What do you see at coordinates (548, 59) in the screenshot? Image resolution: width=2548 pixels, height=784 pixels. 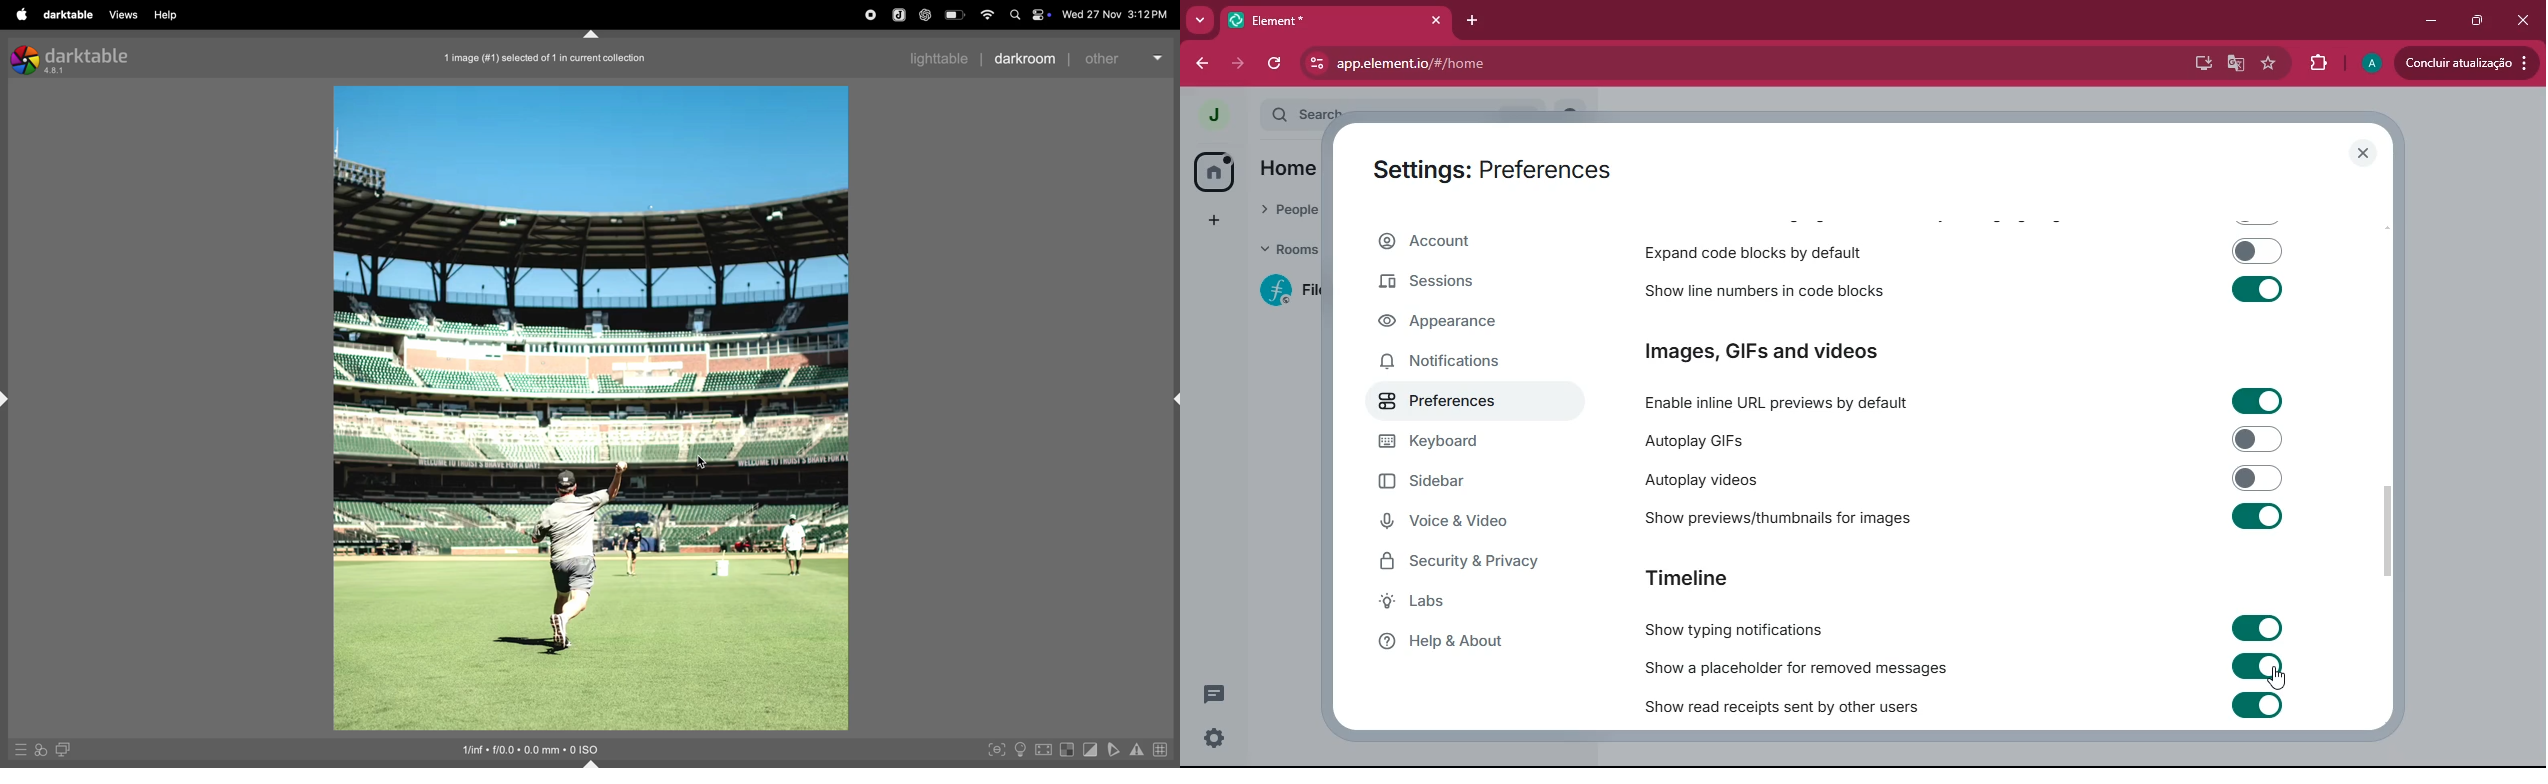 I see `1 image in current` at bounding box center [548, 59].